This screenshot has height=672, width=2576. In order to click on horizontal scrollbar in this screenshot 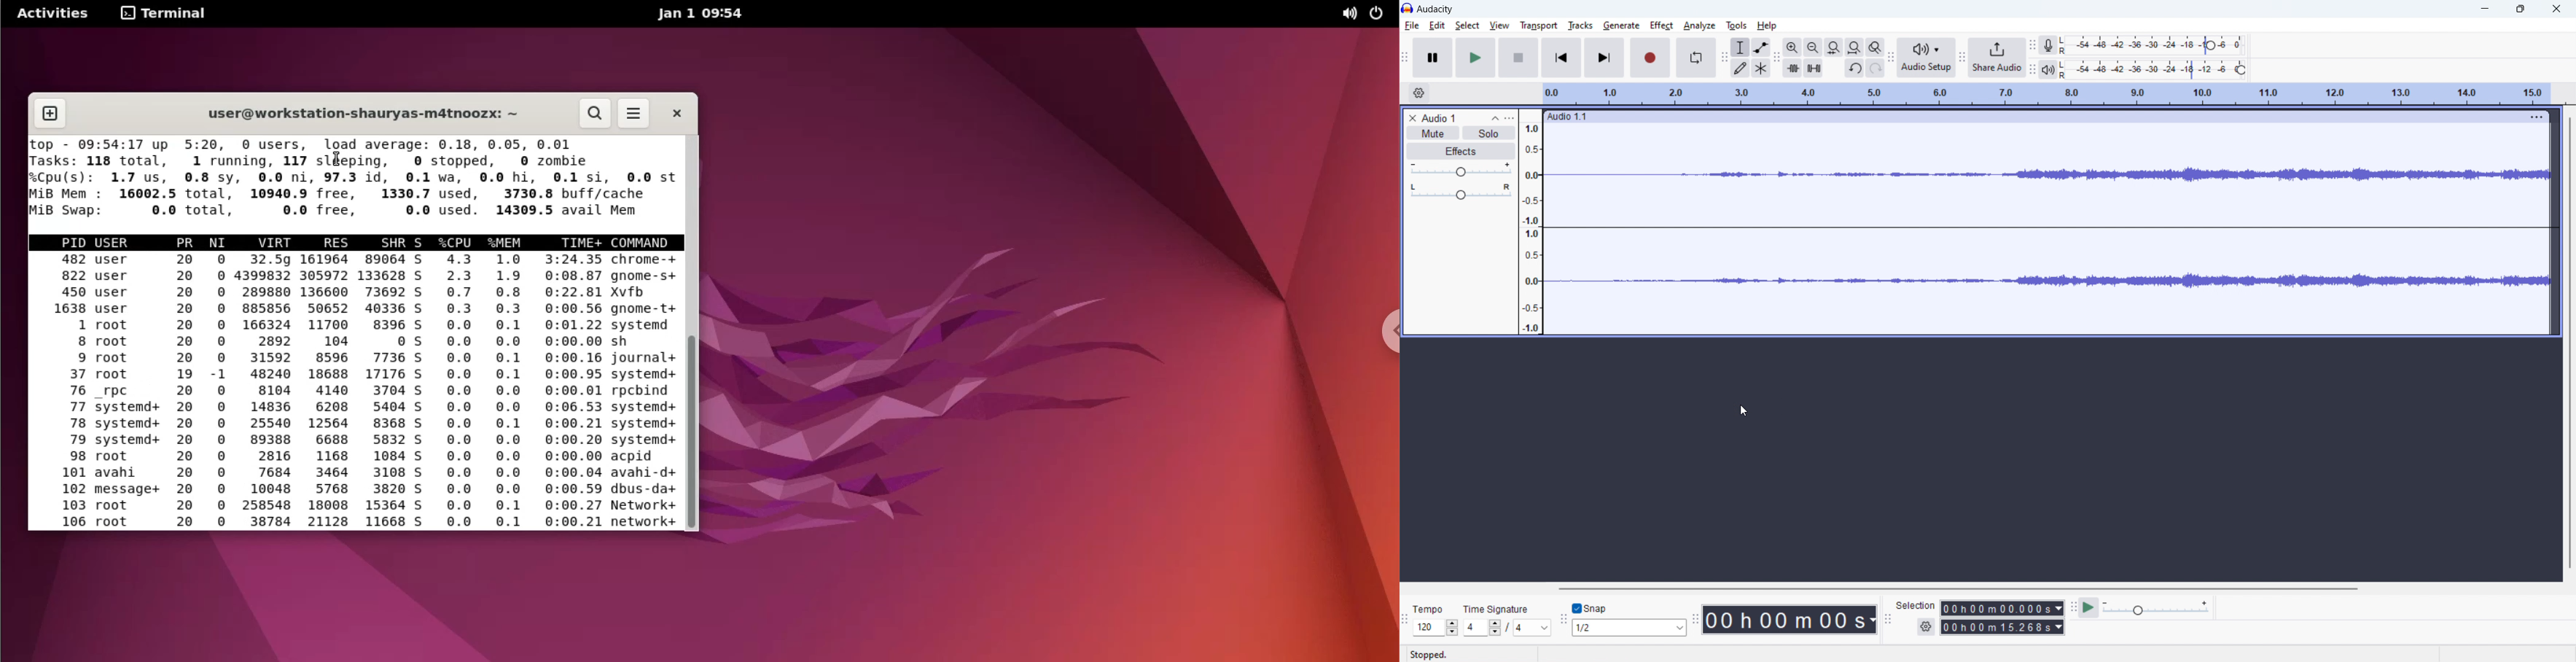, I will do `click(1961, 588)`.